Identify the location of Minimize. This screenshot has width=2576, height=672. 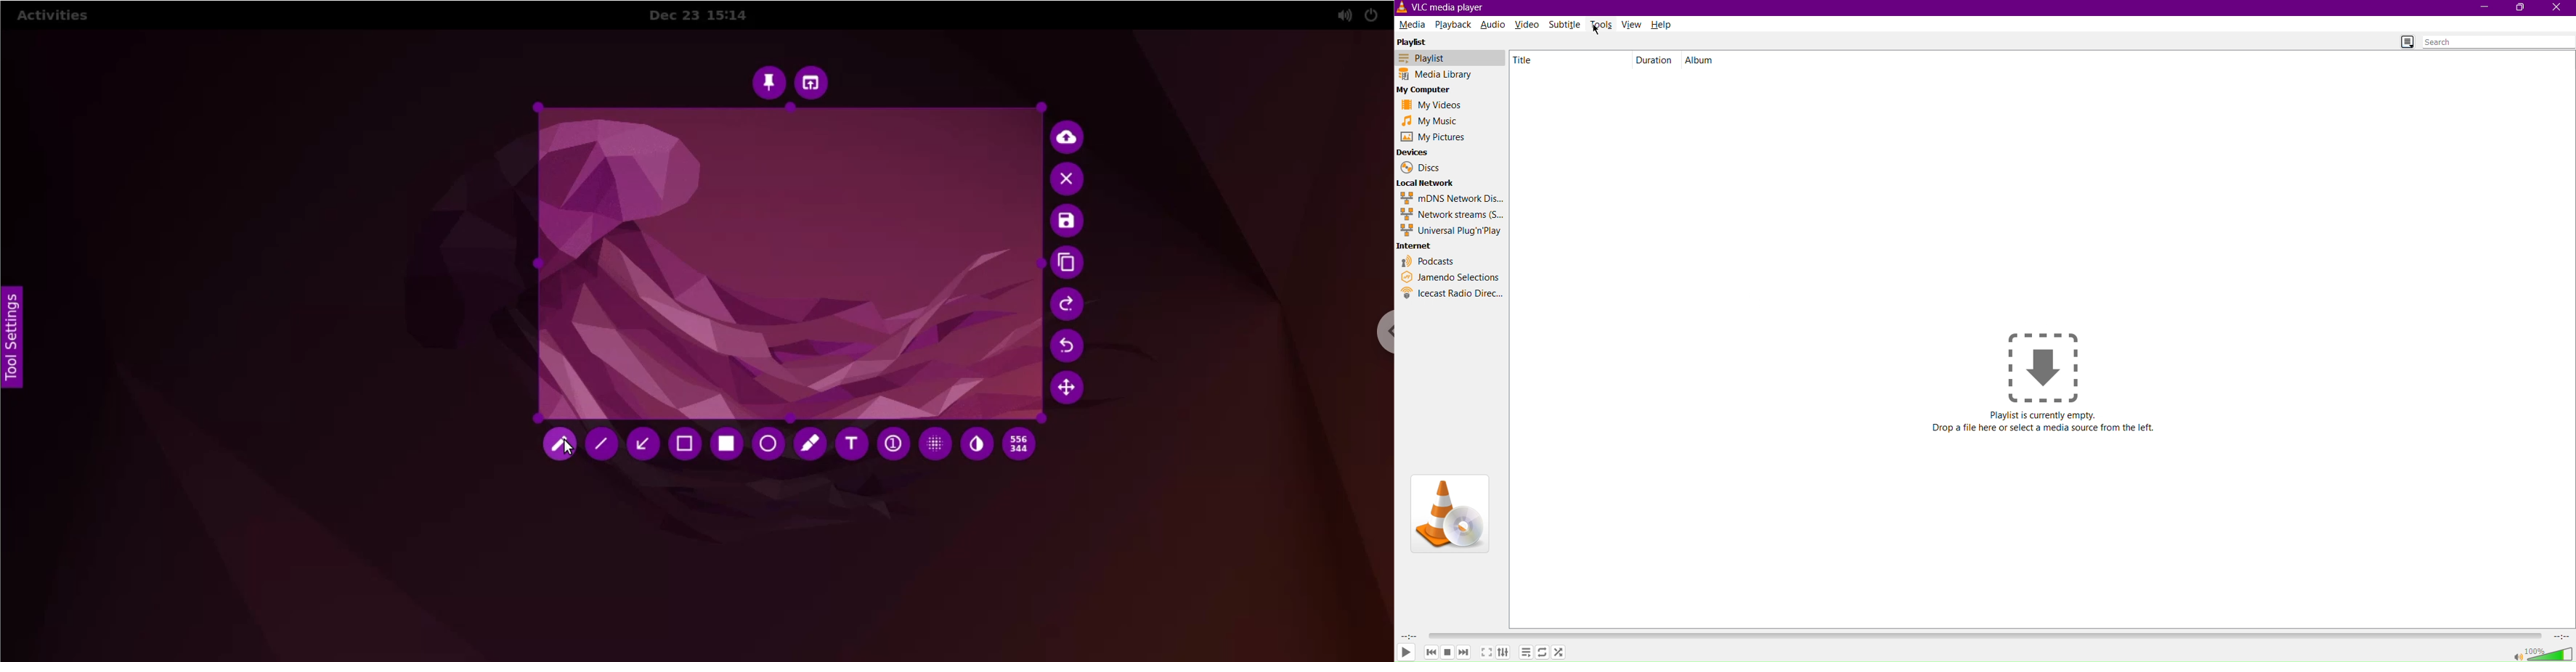
(2485, 8).